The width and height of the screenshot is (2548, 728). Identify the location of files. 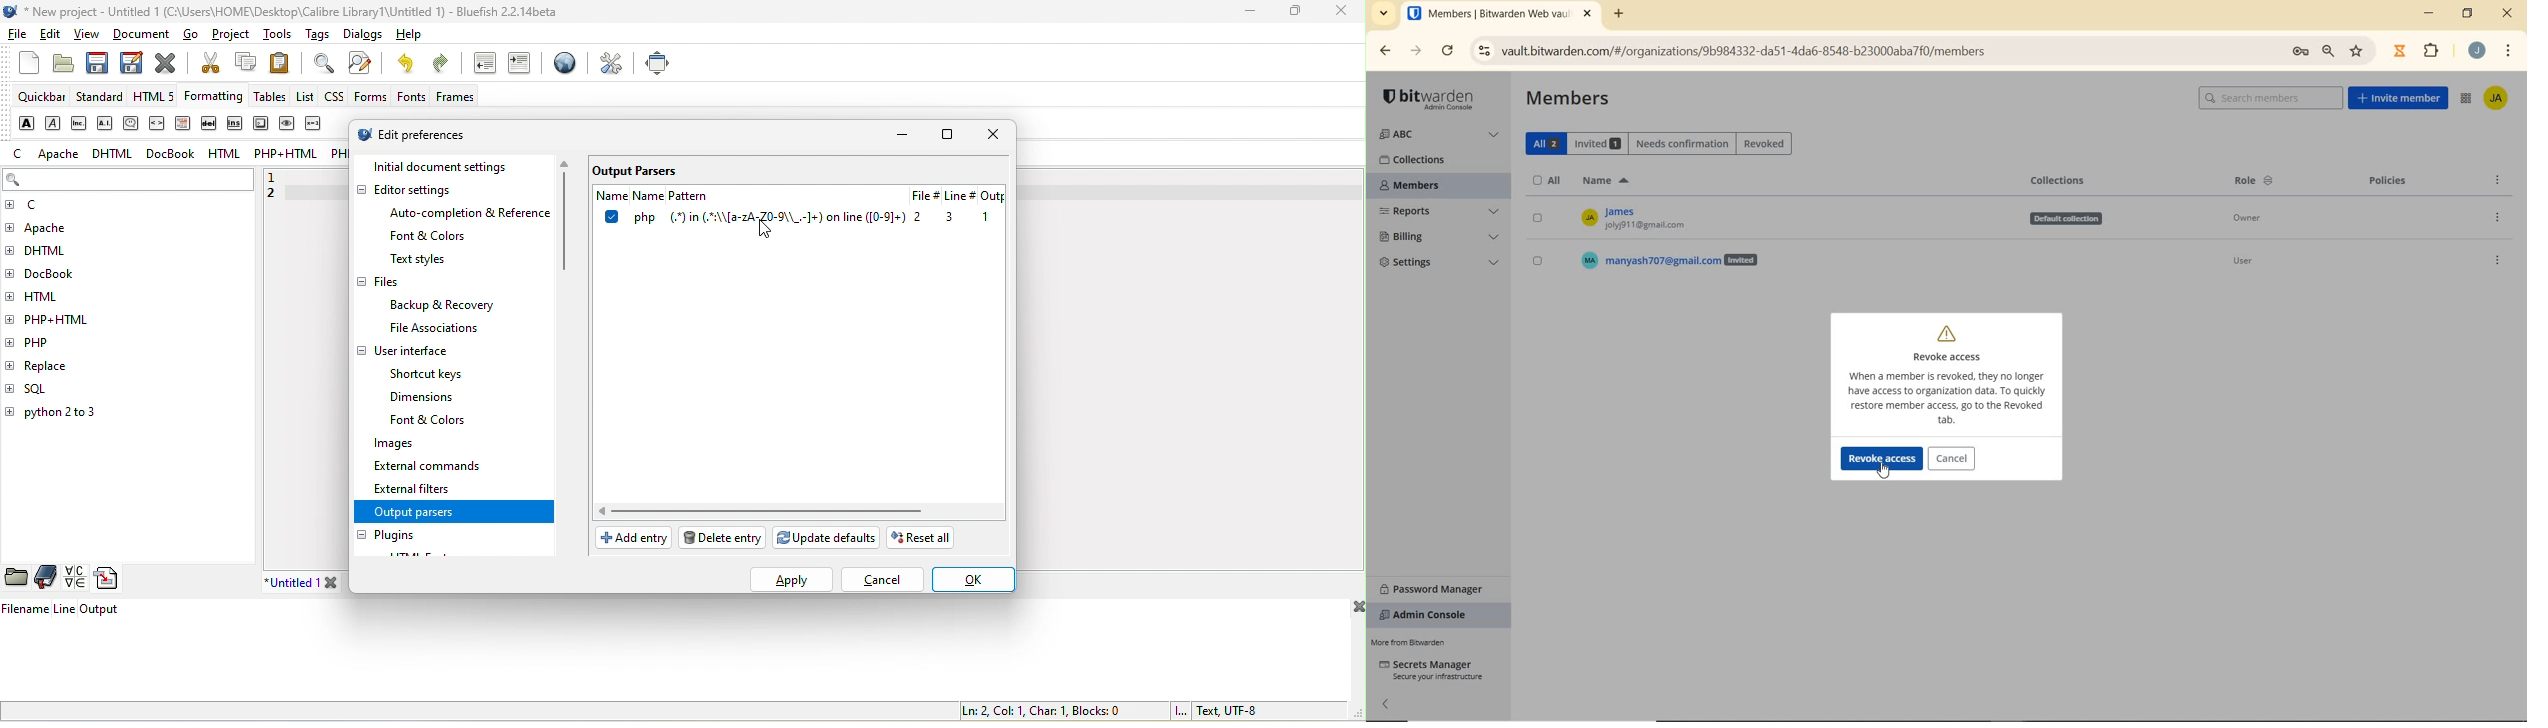
(380, 284).